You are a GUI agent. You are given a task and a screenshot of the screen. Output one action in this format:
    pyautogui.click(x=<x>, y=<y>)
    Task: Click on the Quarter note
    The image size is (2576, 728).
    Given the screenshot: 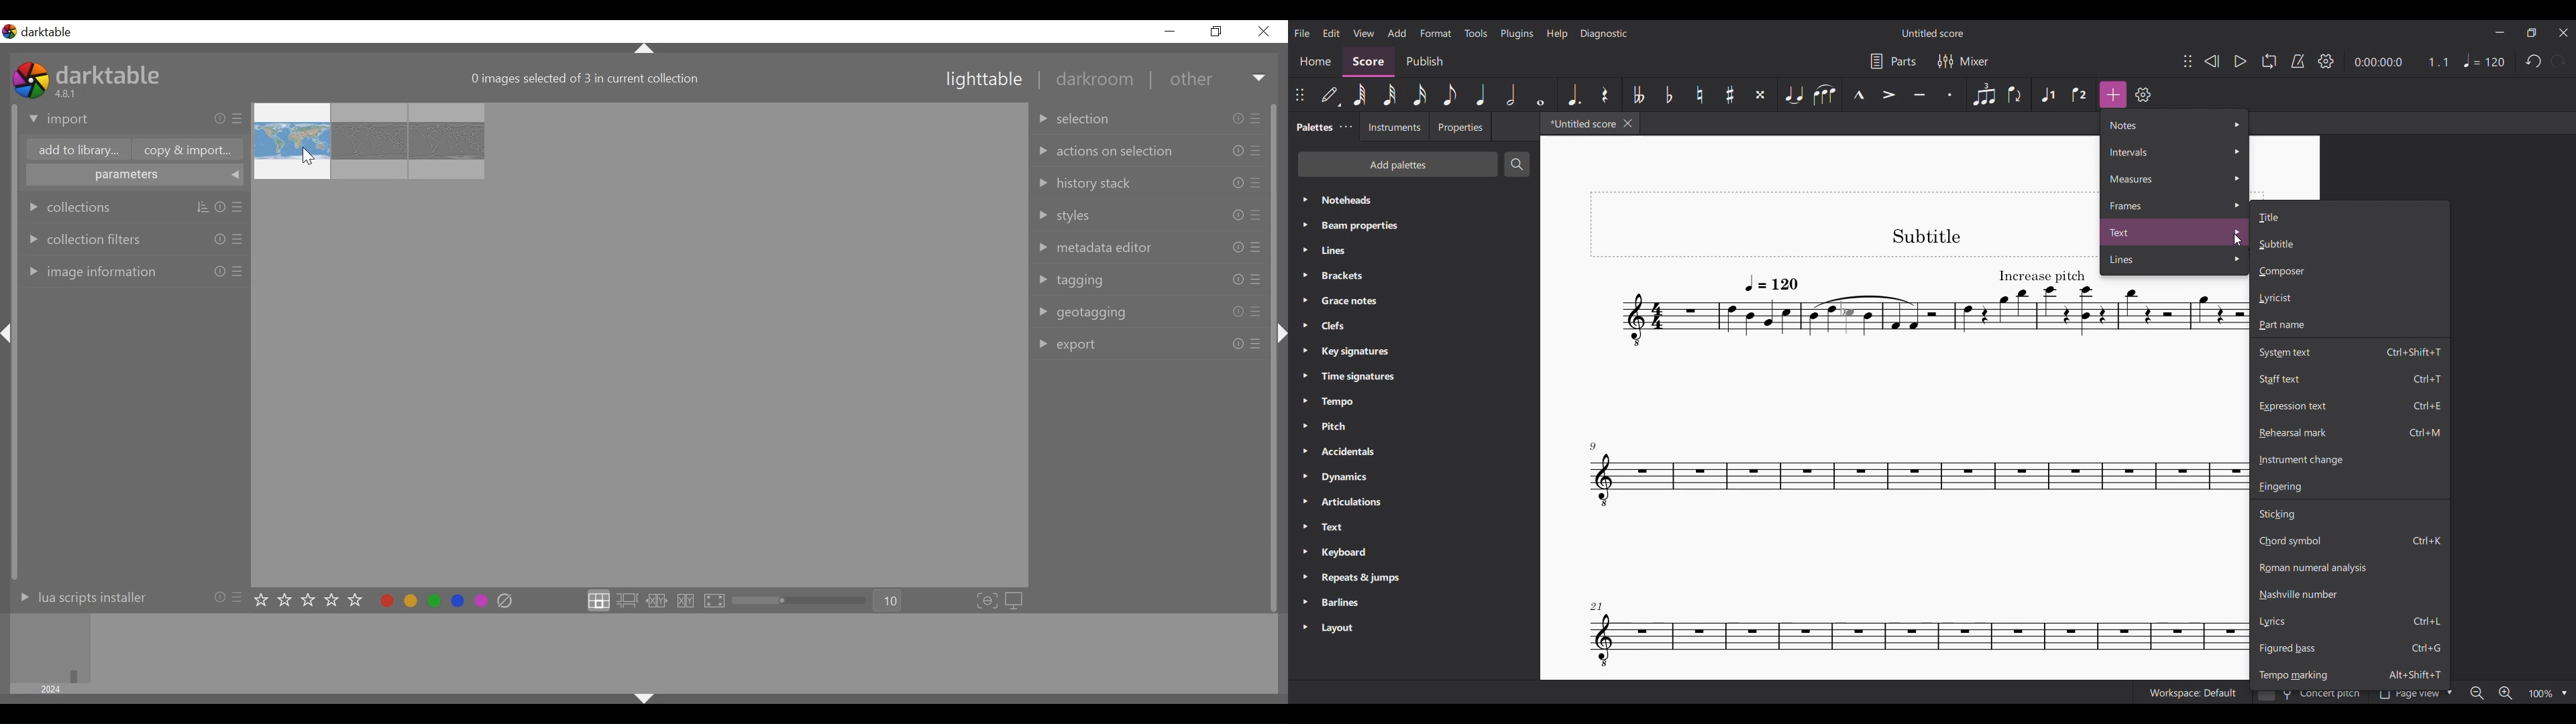 What is the action you would take?
    pyautogui.click(x=1481, y=95)
    